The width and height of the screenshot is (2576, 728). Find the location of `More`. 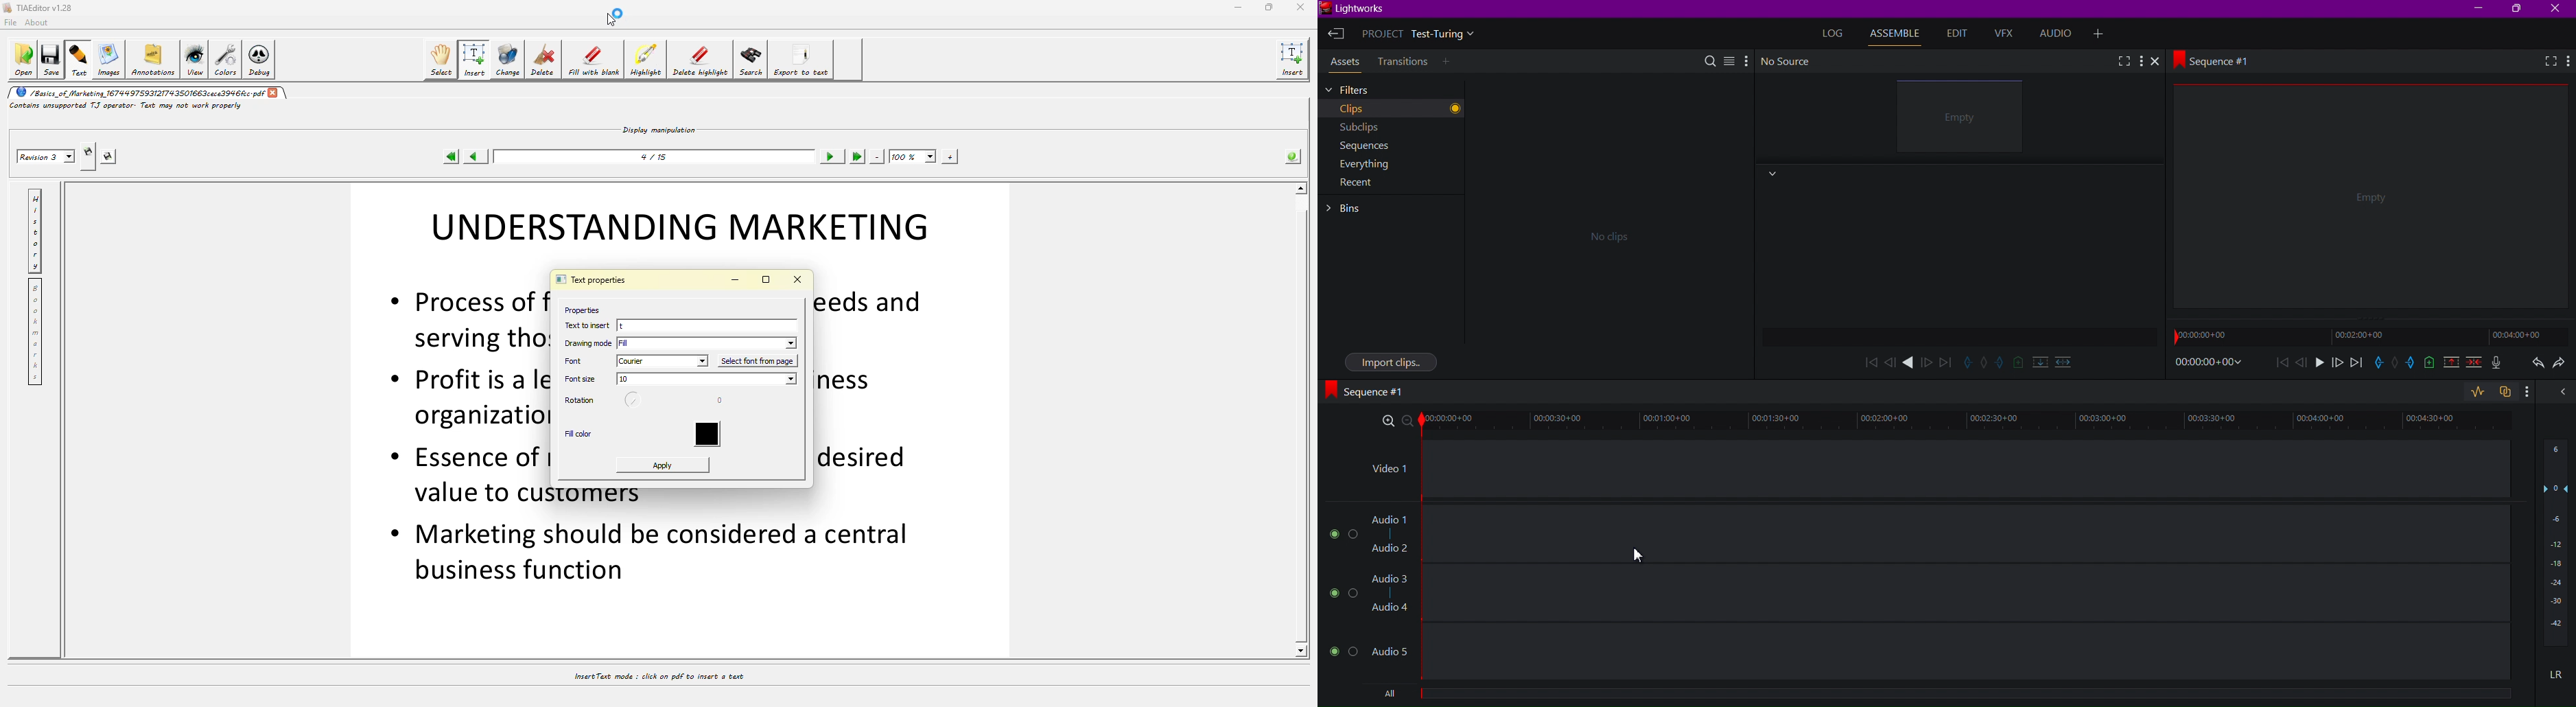

More is located at coordinates (2532, 394).